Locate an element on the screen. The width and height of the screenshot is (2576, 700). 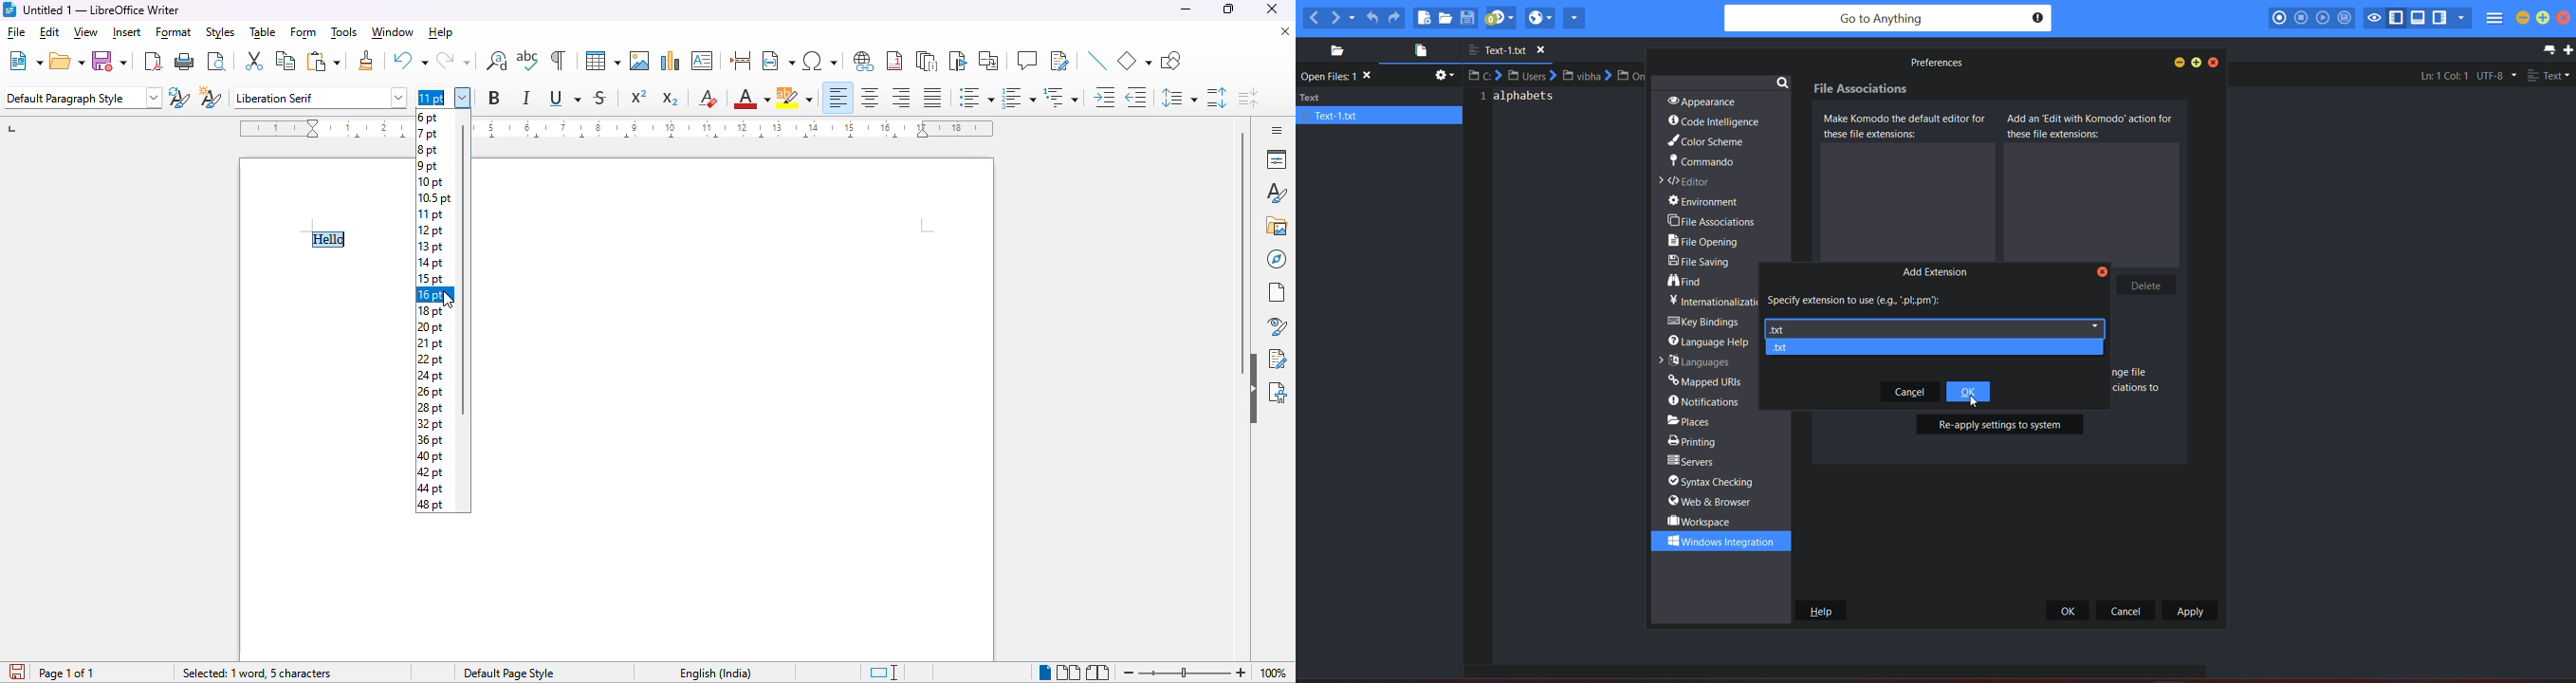
insert image is located at coordinates (639, 61).